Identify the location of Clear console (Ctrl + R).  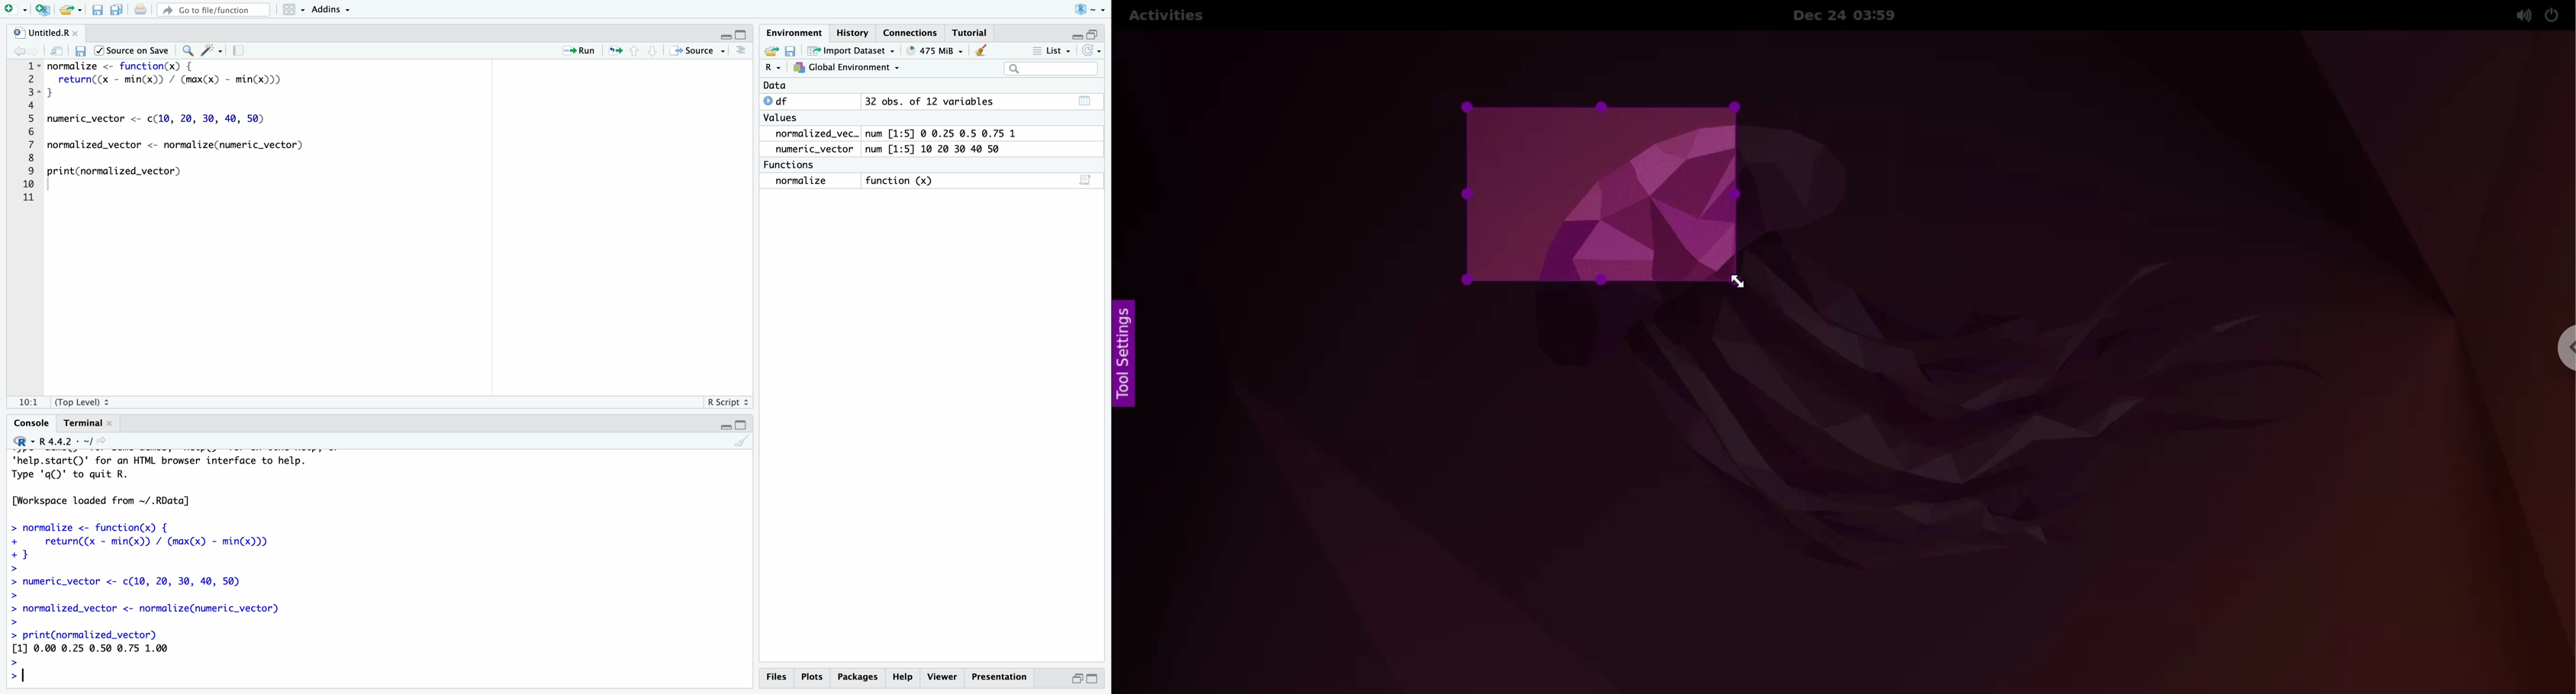
(981, 52).